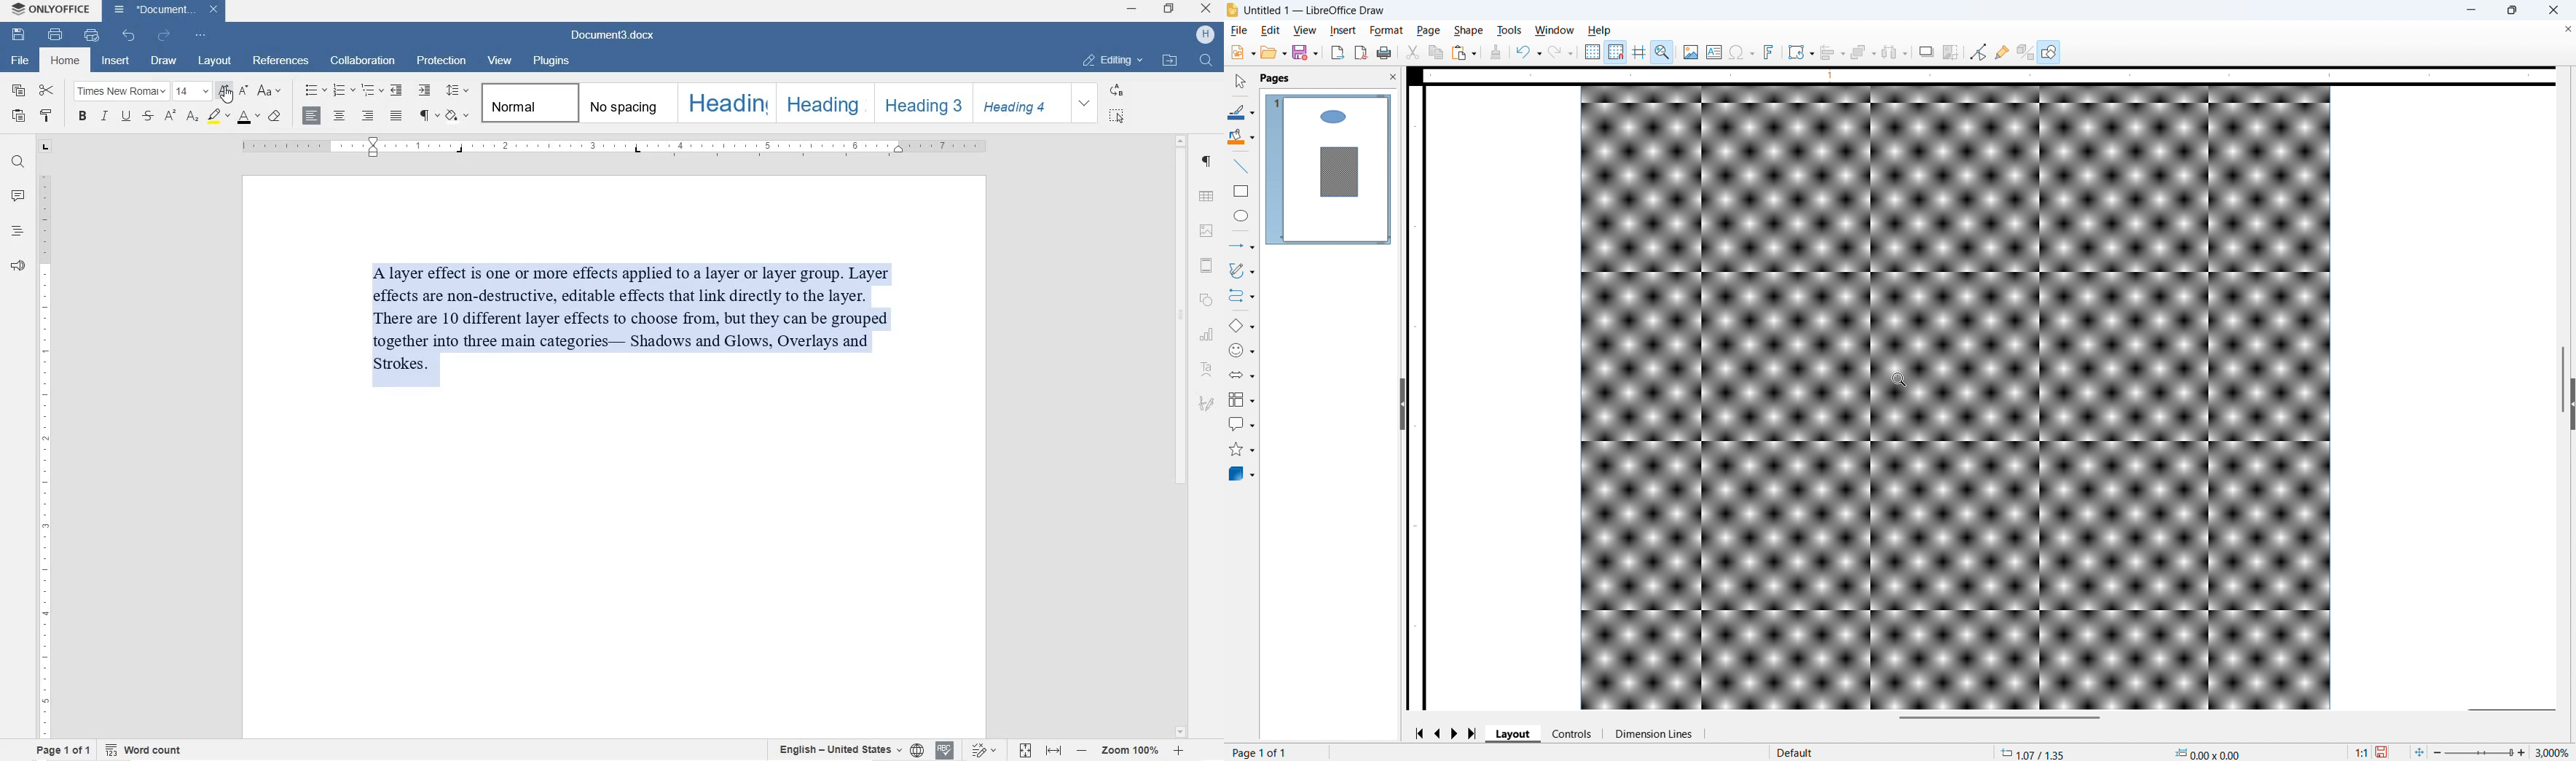 This screenshot has width=2576, height=784. What do you see at coordinates (93, 36) in the screenshot?
I see `quick print` at bounding box center [93, 36].